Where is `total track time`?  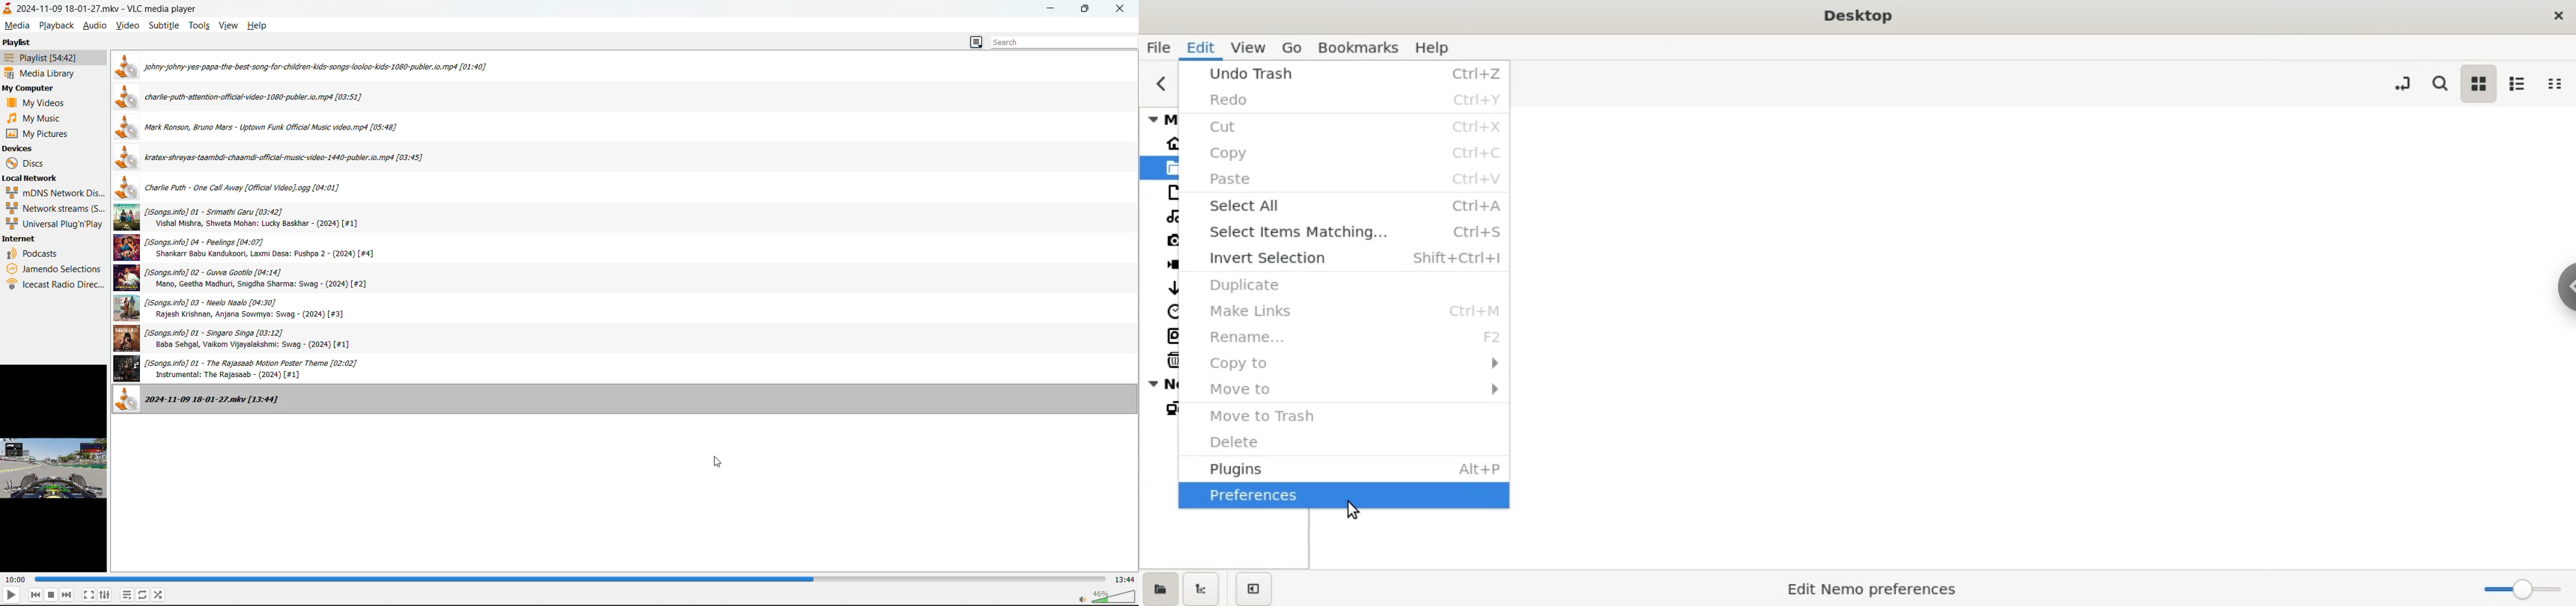 total track time is located at coordinates (1126, 580).